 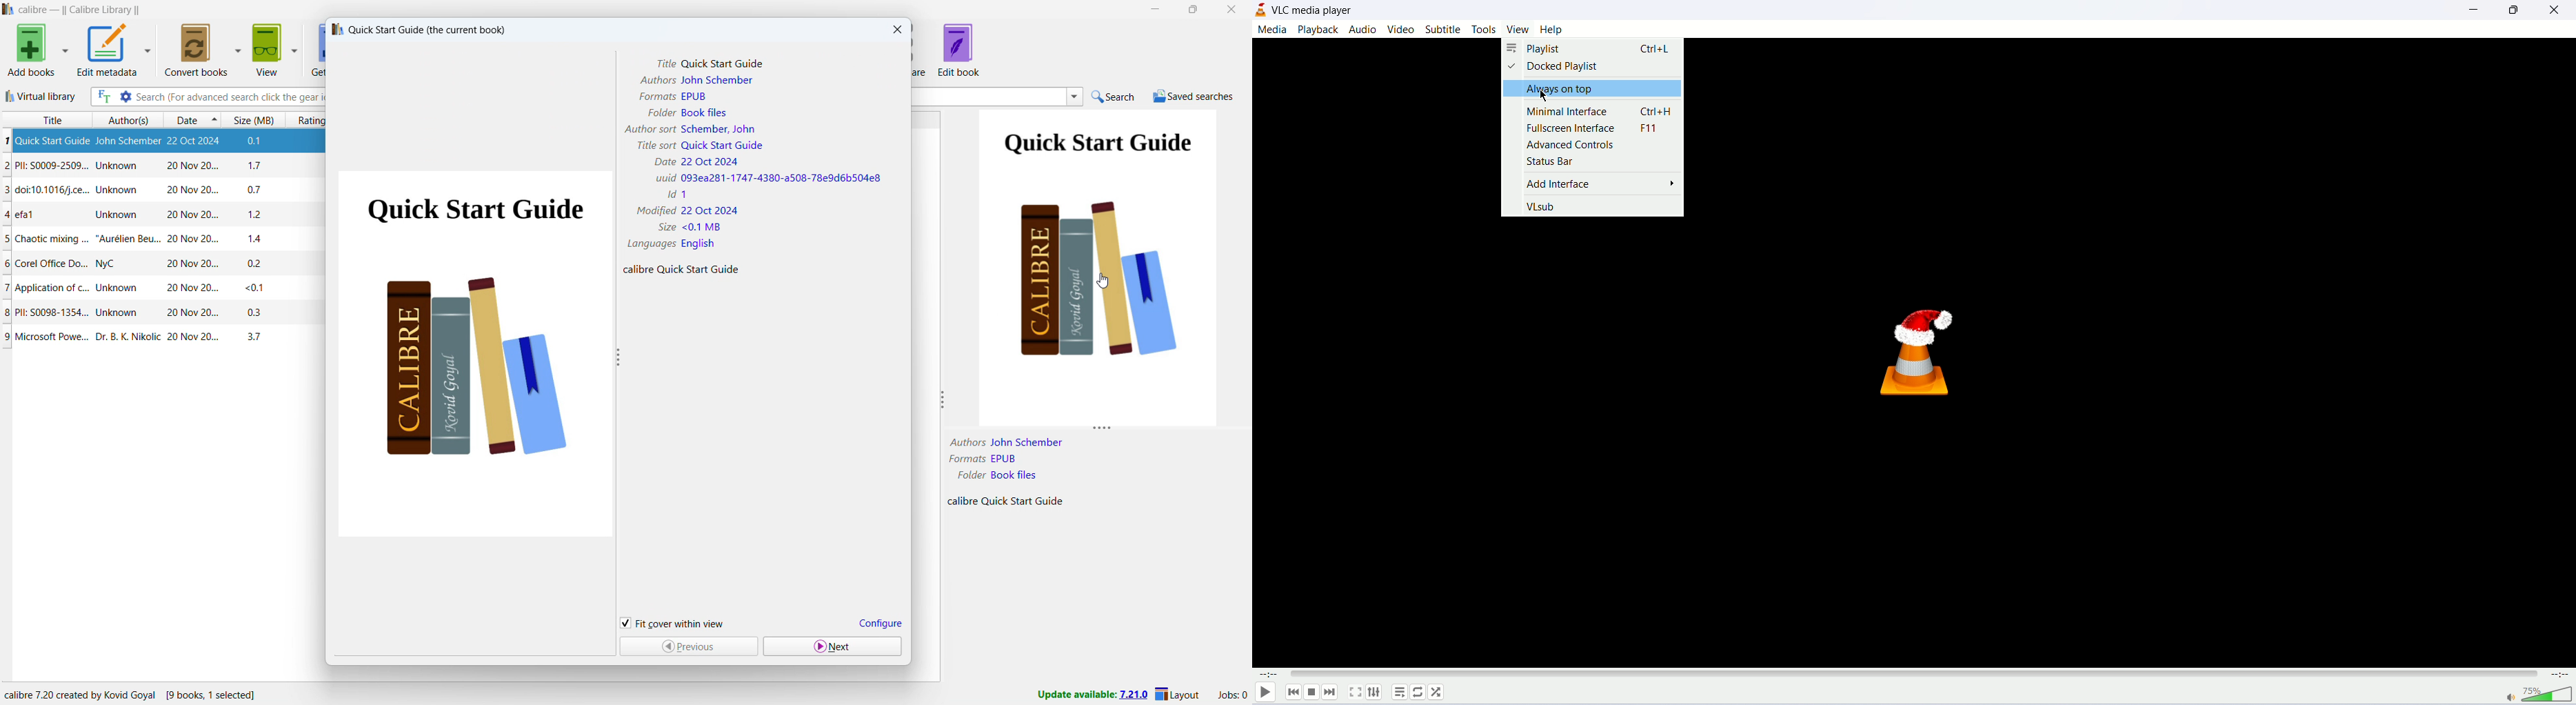 I want to click on Modified, so click(x=658, y=211).